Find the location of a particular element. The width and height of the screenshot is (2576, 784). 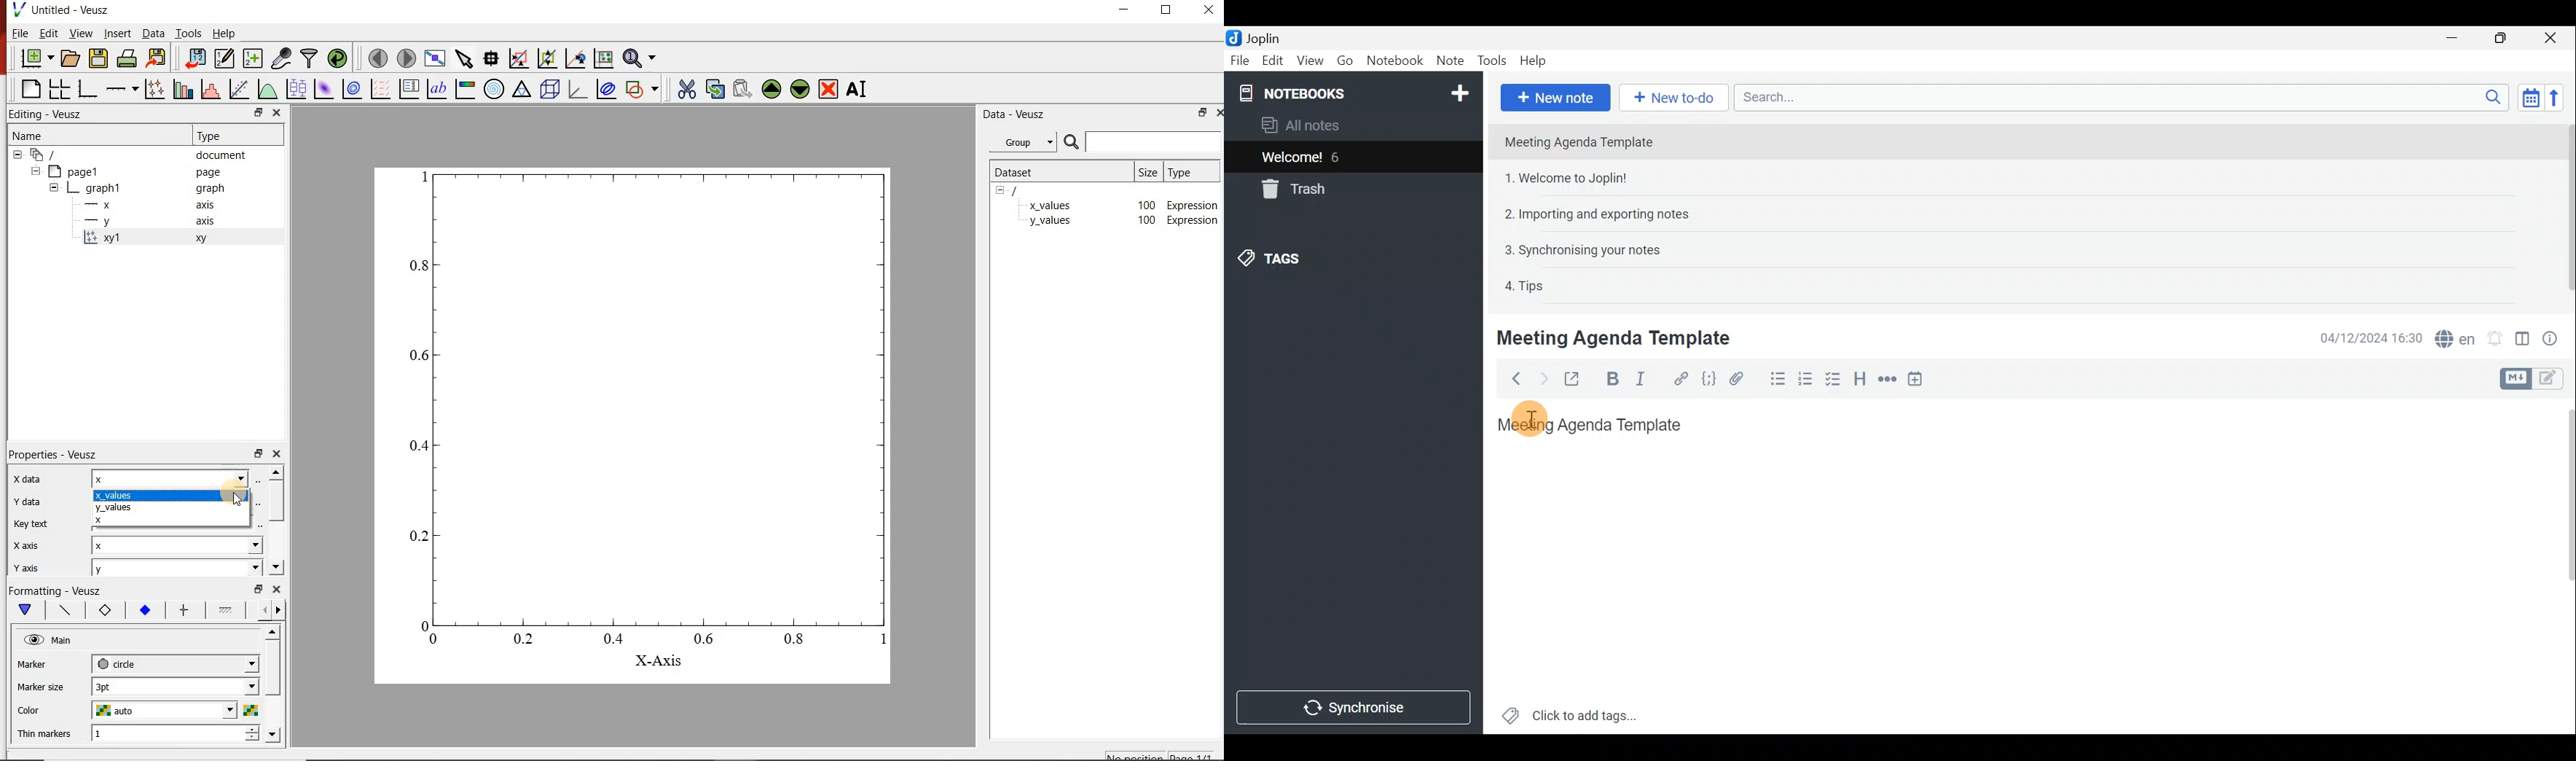

Notebooks is located at coordinates (1356, 92).